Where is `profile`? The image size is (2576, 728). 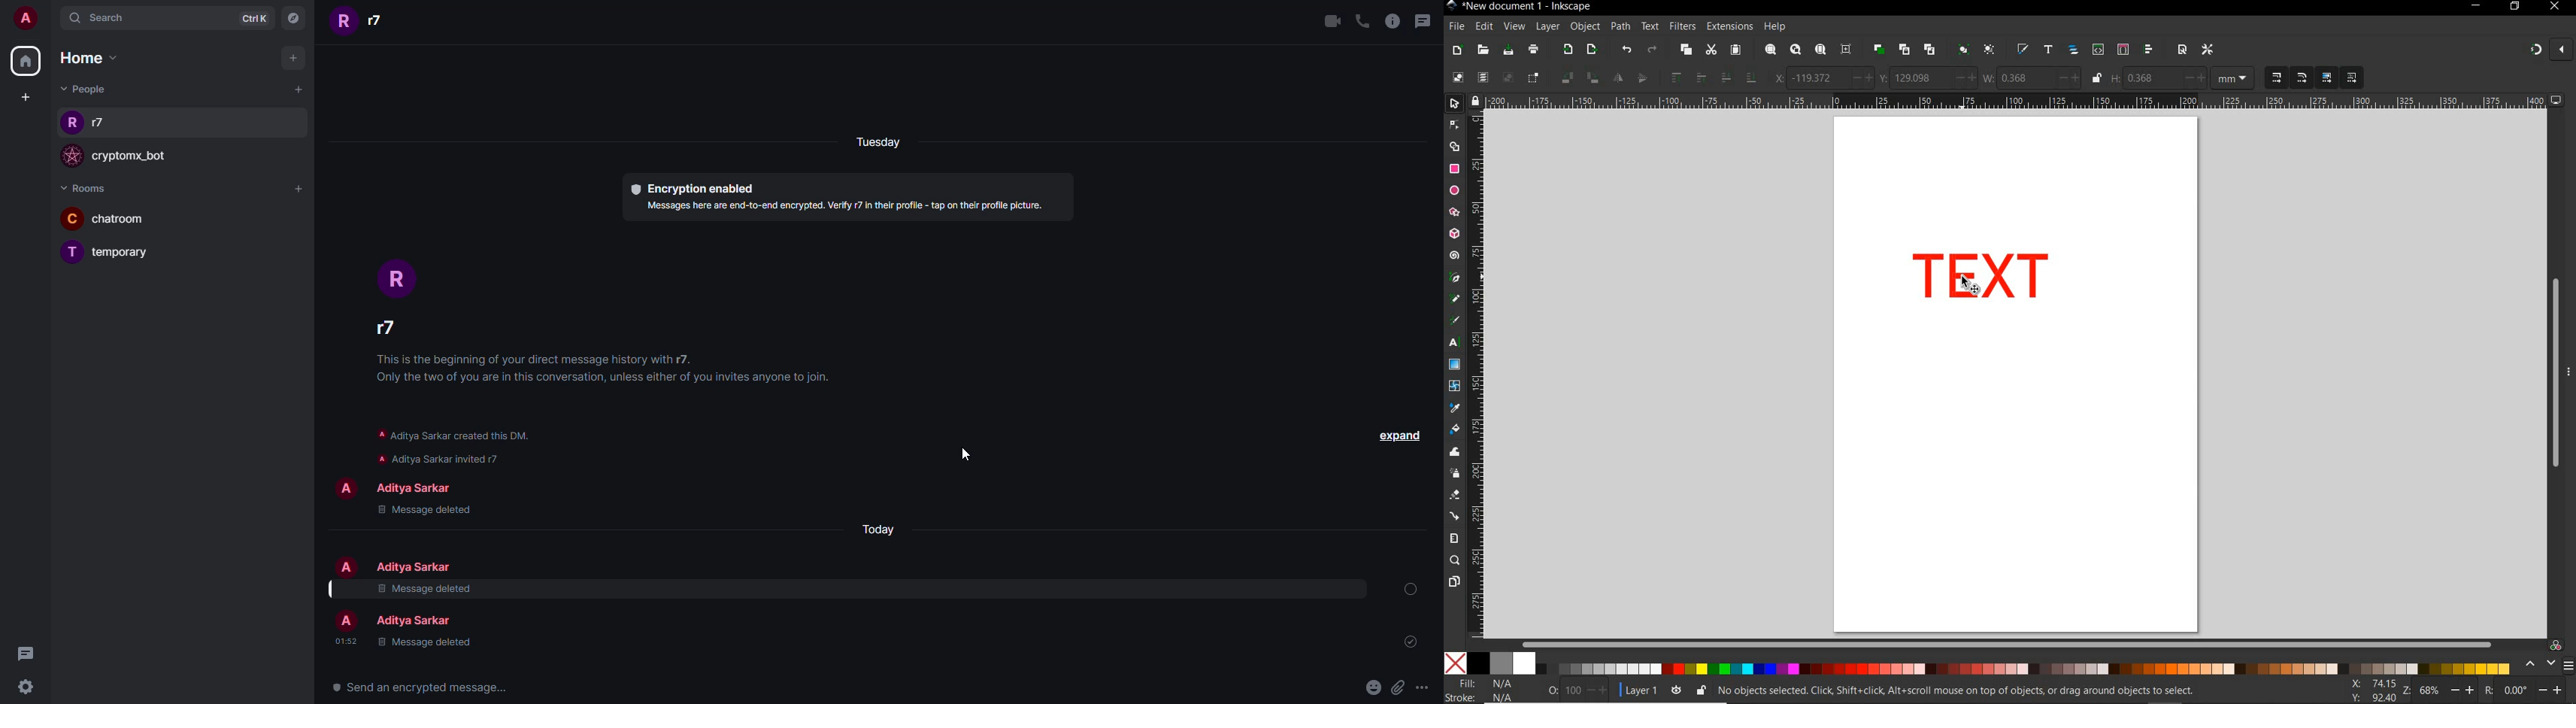
profile is located at coordinates (344, 23).